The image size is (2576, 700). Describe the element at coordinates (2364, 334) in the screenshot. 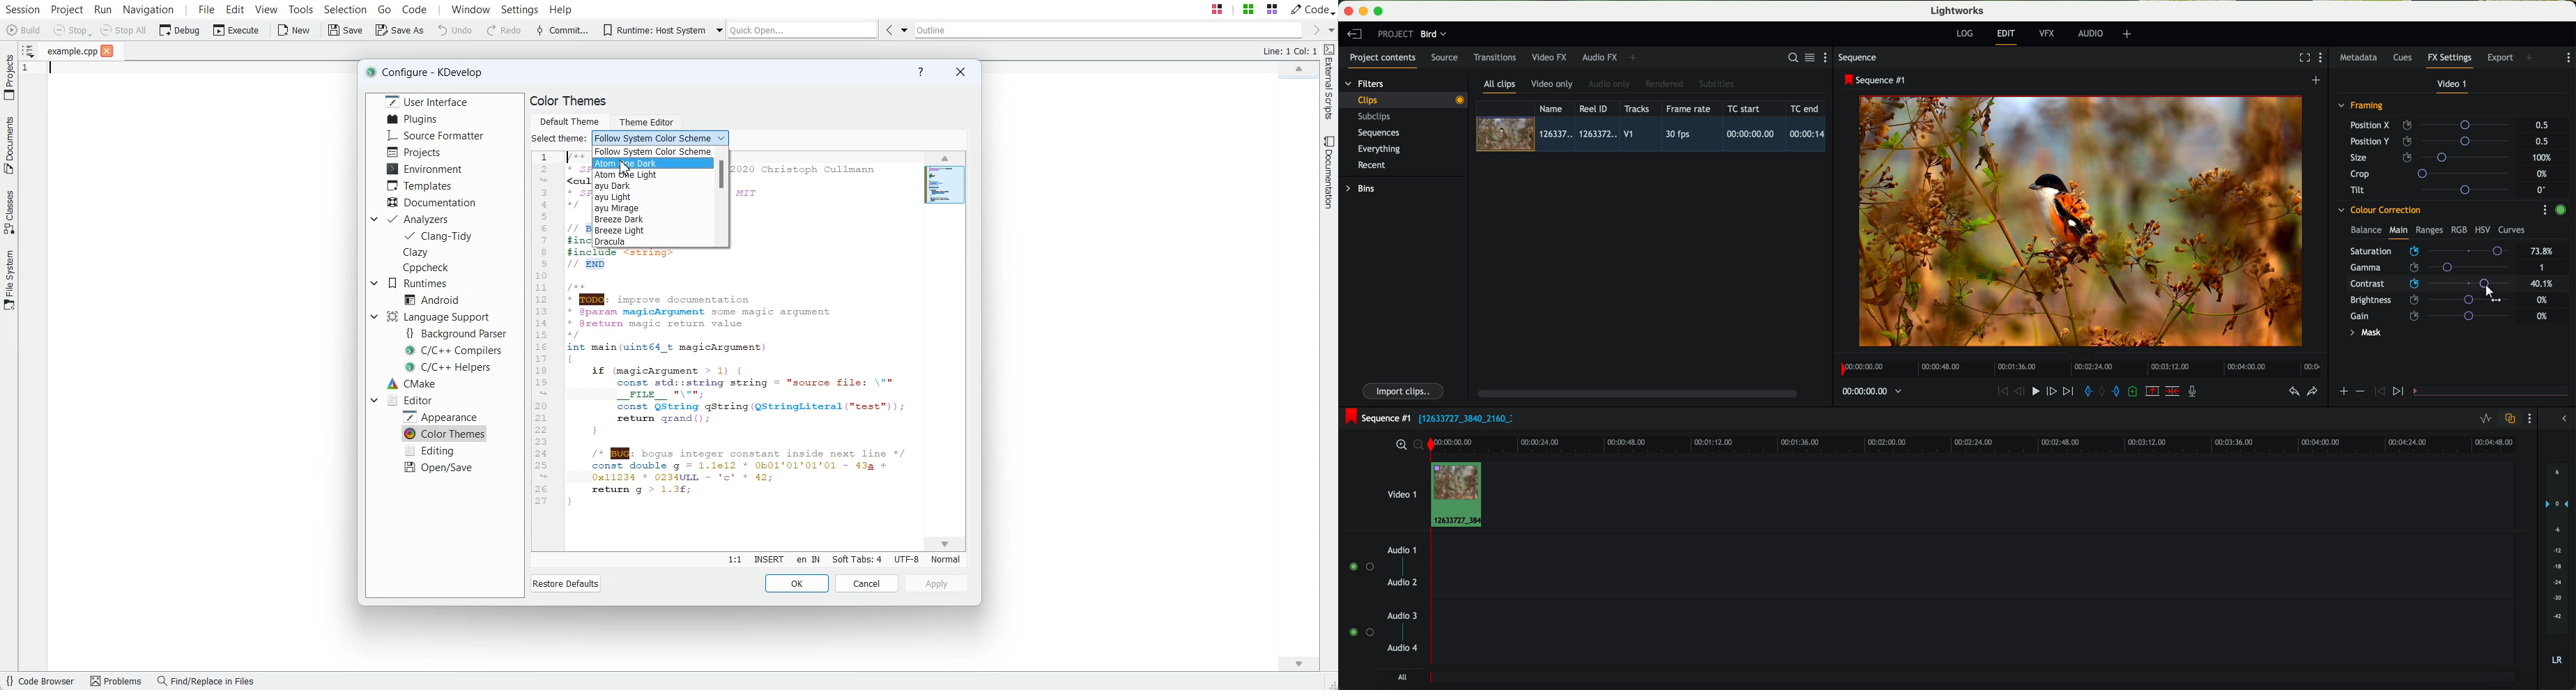

I see `mask` at that location.